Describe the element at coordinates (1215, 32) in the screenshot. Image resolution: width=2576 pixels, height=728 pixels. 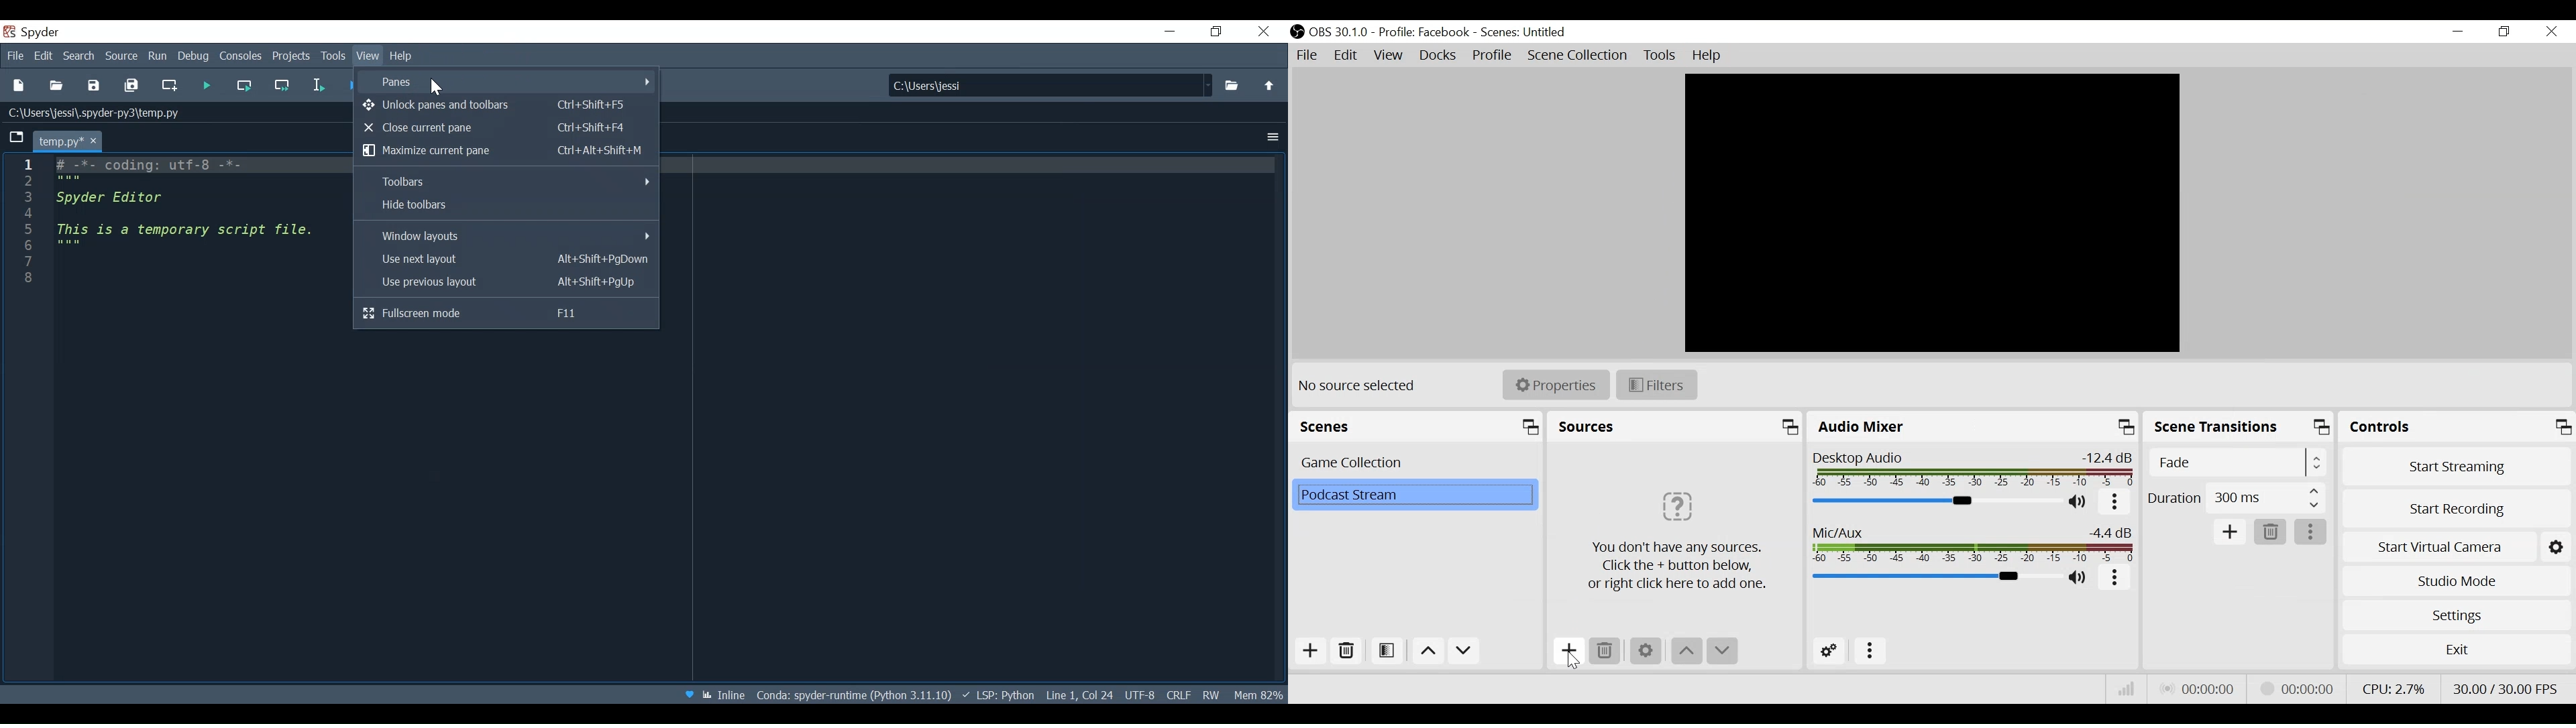
I see `Restore` at that location.